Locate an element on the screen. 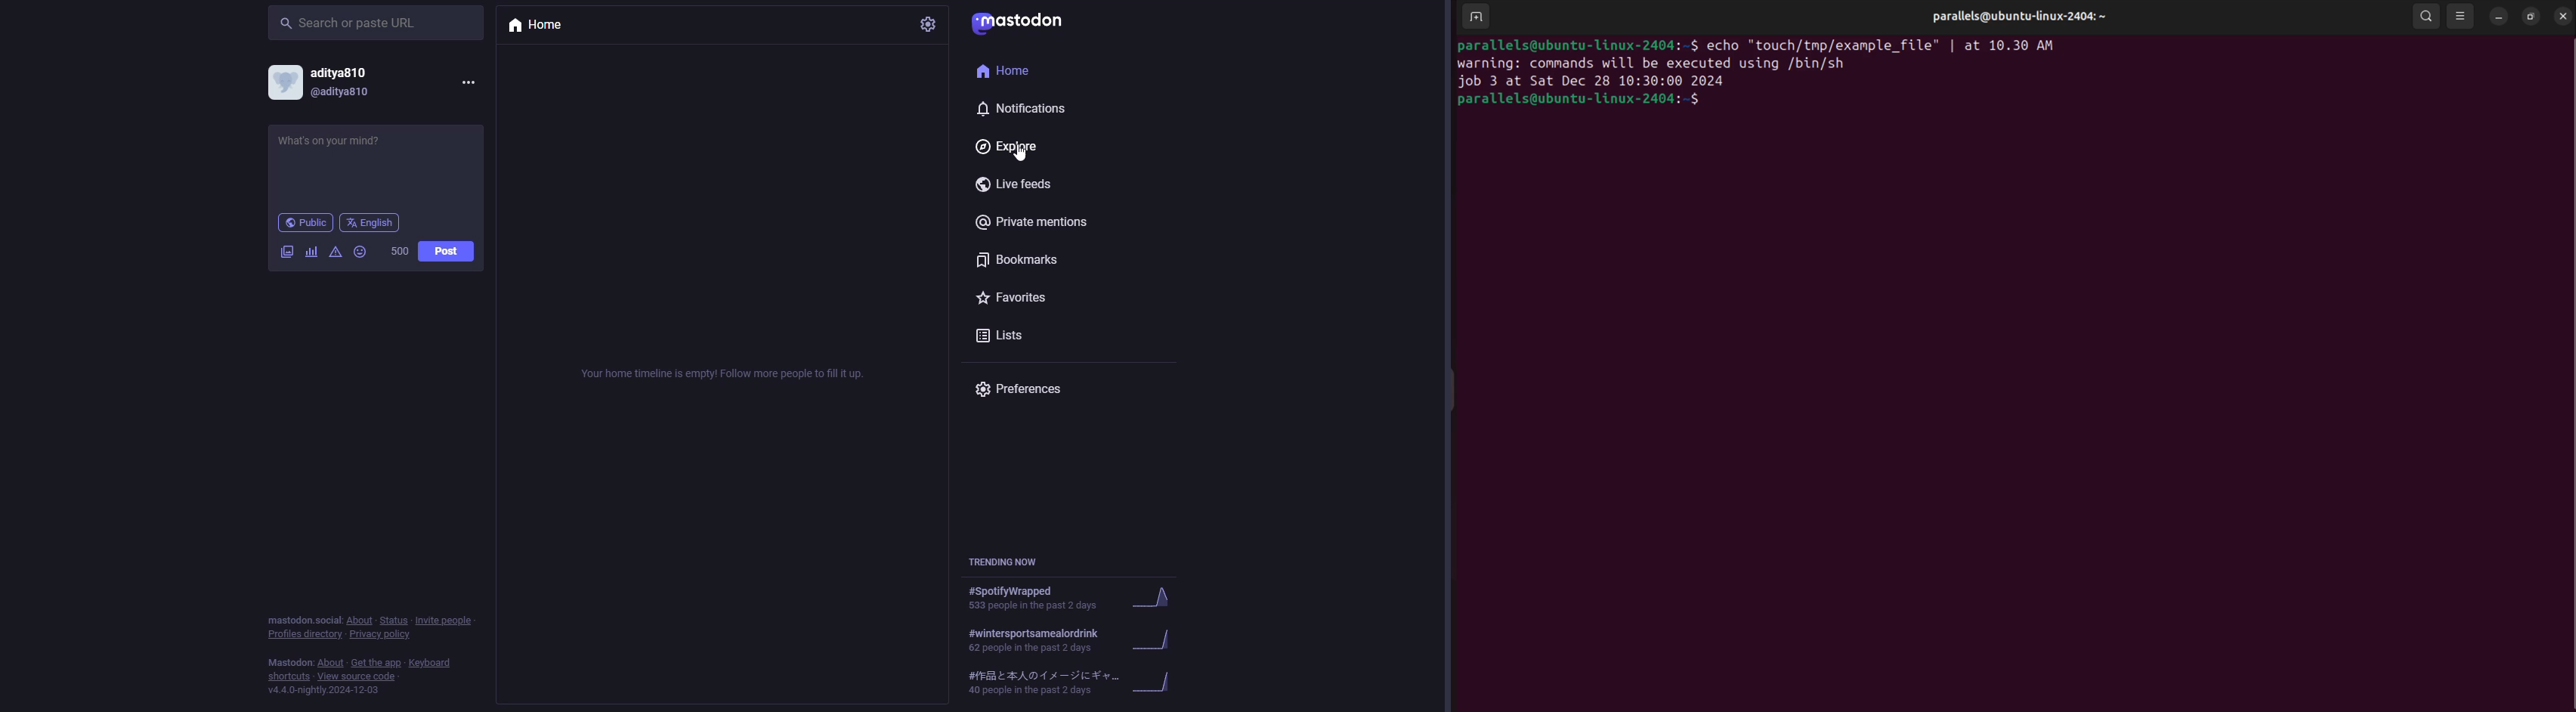 Image resolution: width=2576 pixels, height=728 pixels. bash prompt is located at coordinates (1597, 100).